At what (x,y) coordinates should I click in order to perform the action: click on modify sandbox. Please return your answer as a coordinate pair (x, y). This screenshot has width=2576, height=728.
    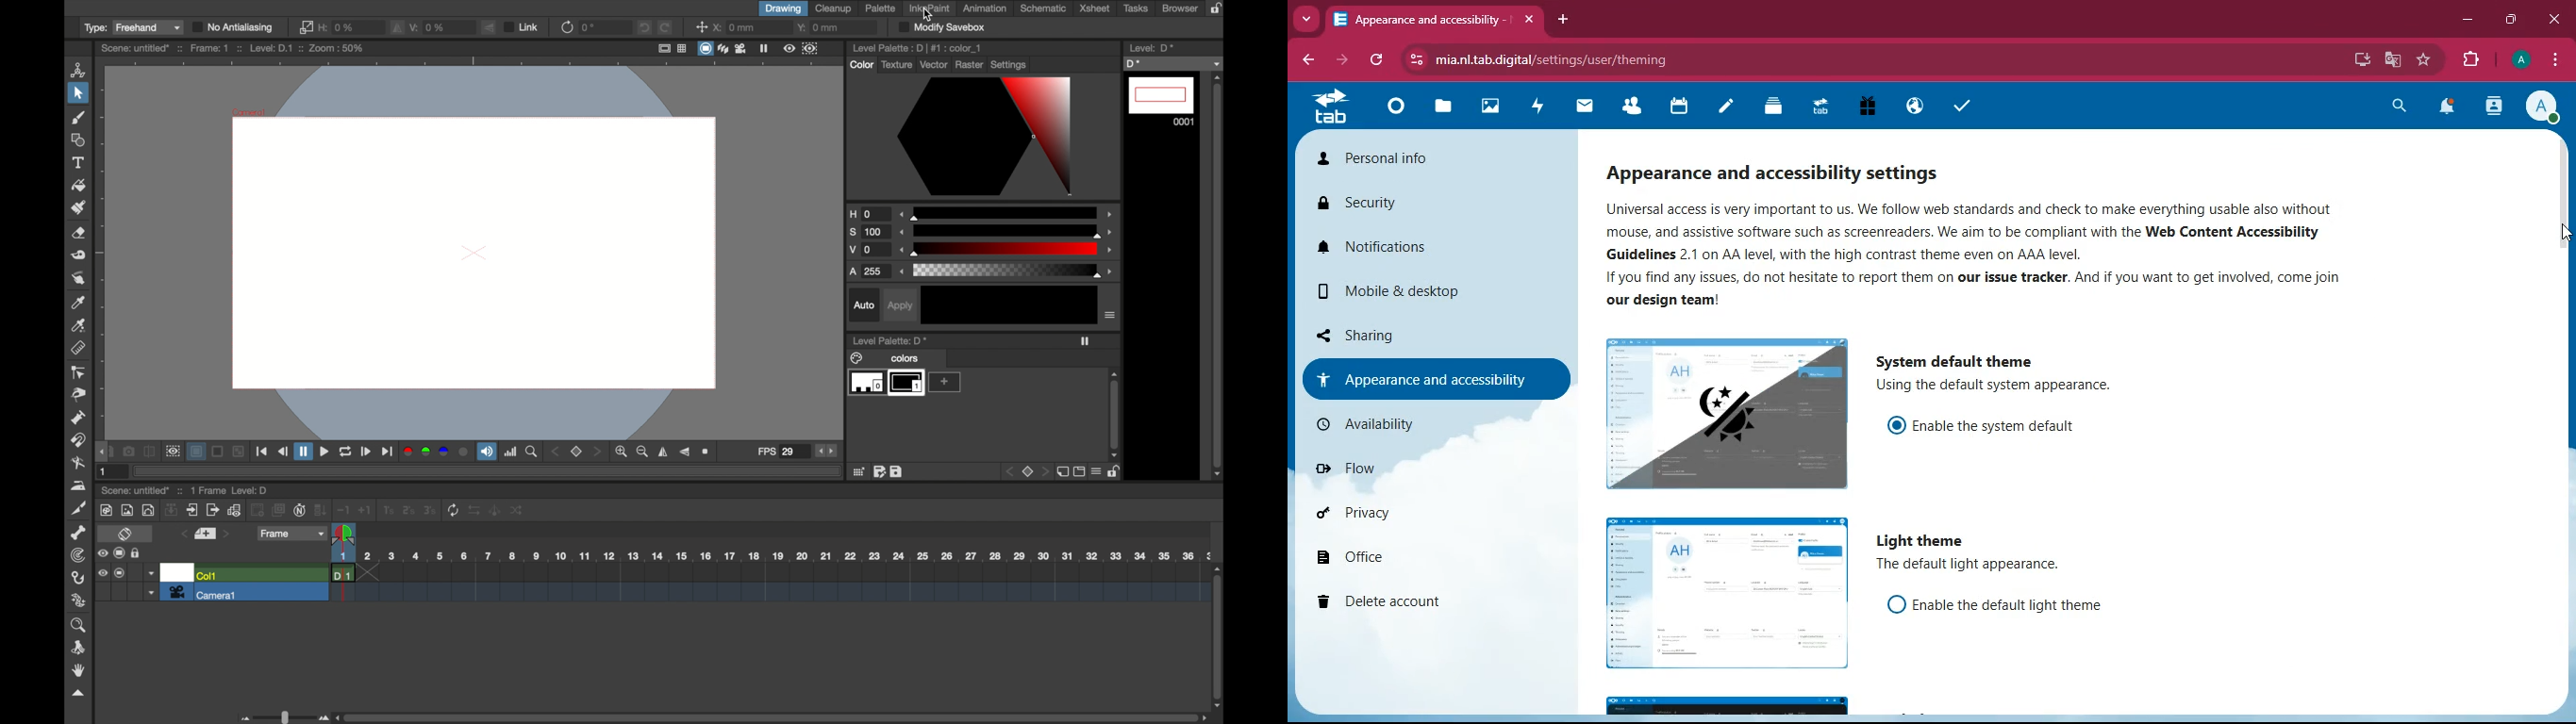
    Looking at the image, I should click on (942, 27).